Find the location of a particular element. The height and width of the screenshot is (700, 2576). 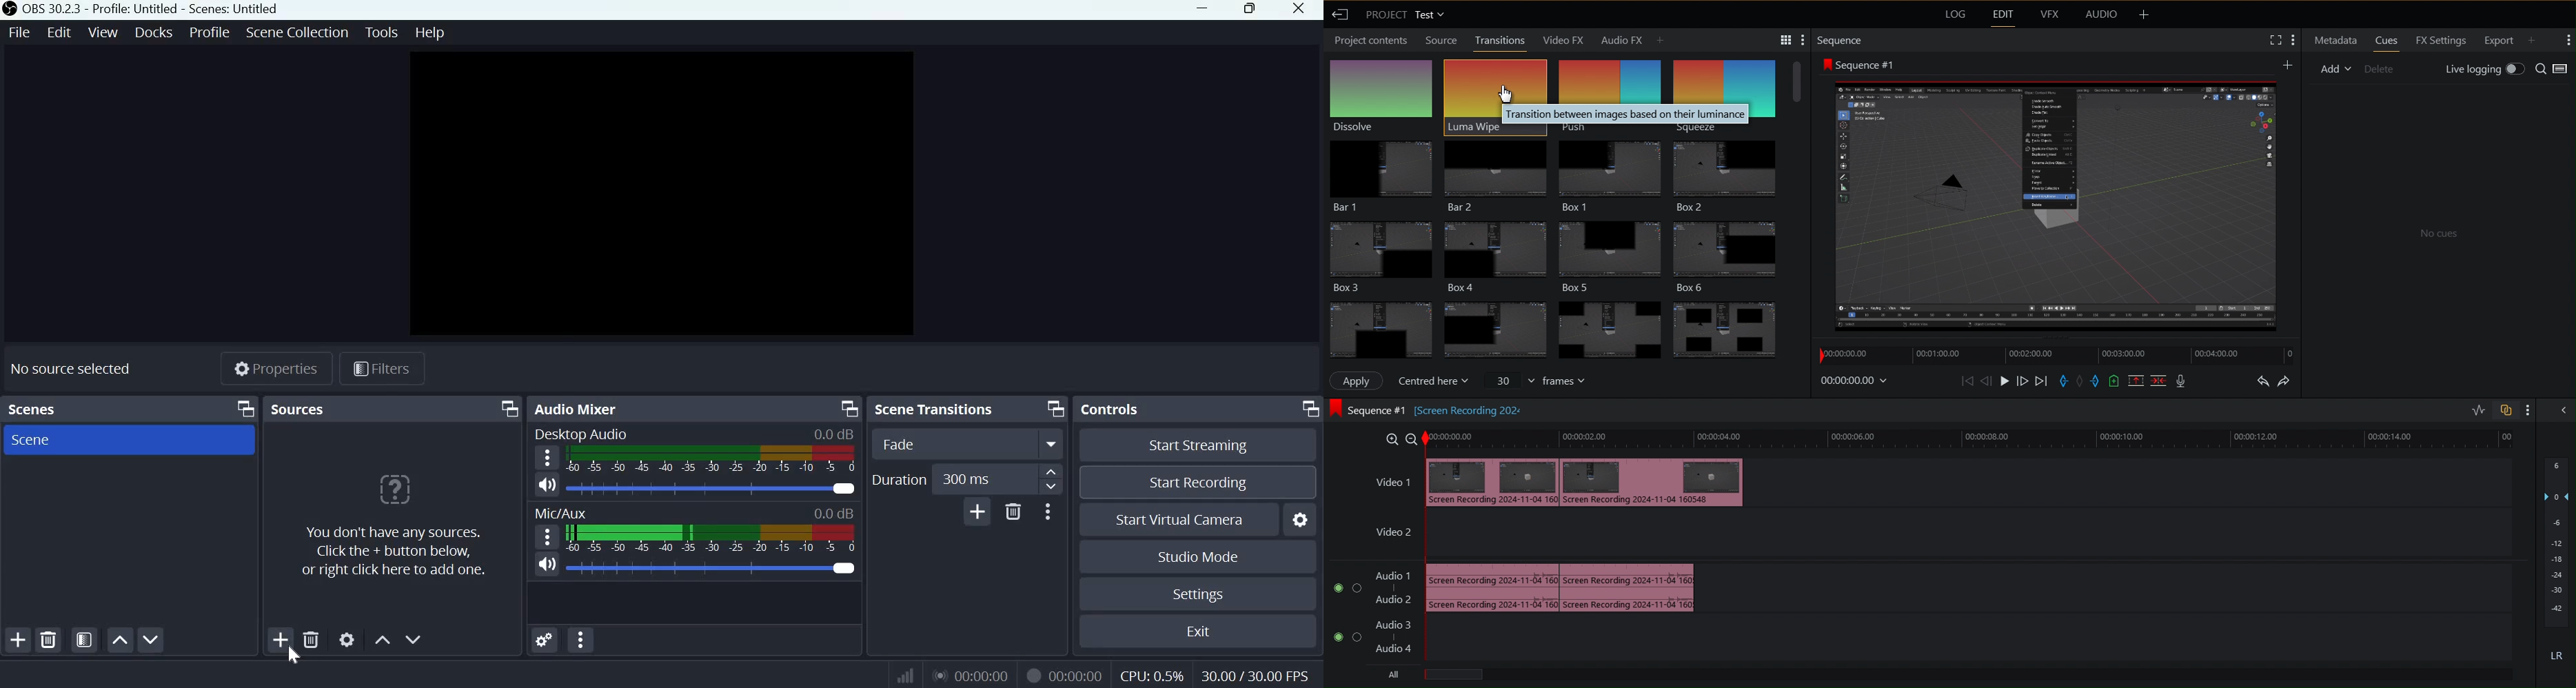

Connection Status Indicator is located at coordinates (905, 675).